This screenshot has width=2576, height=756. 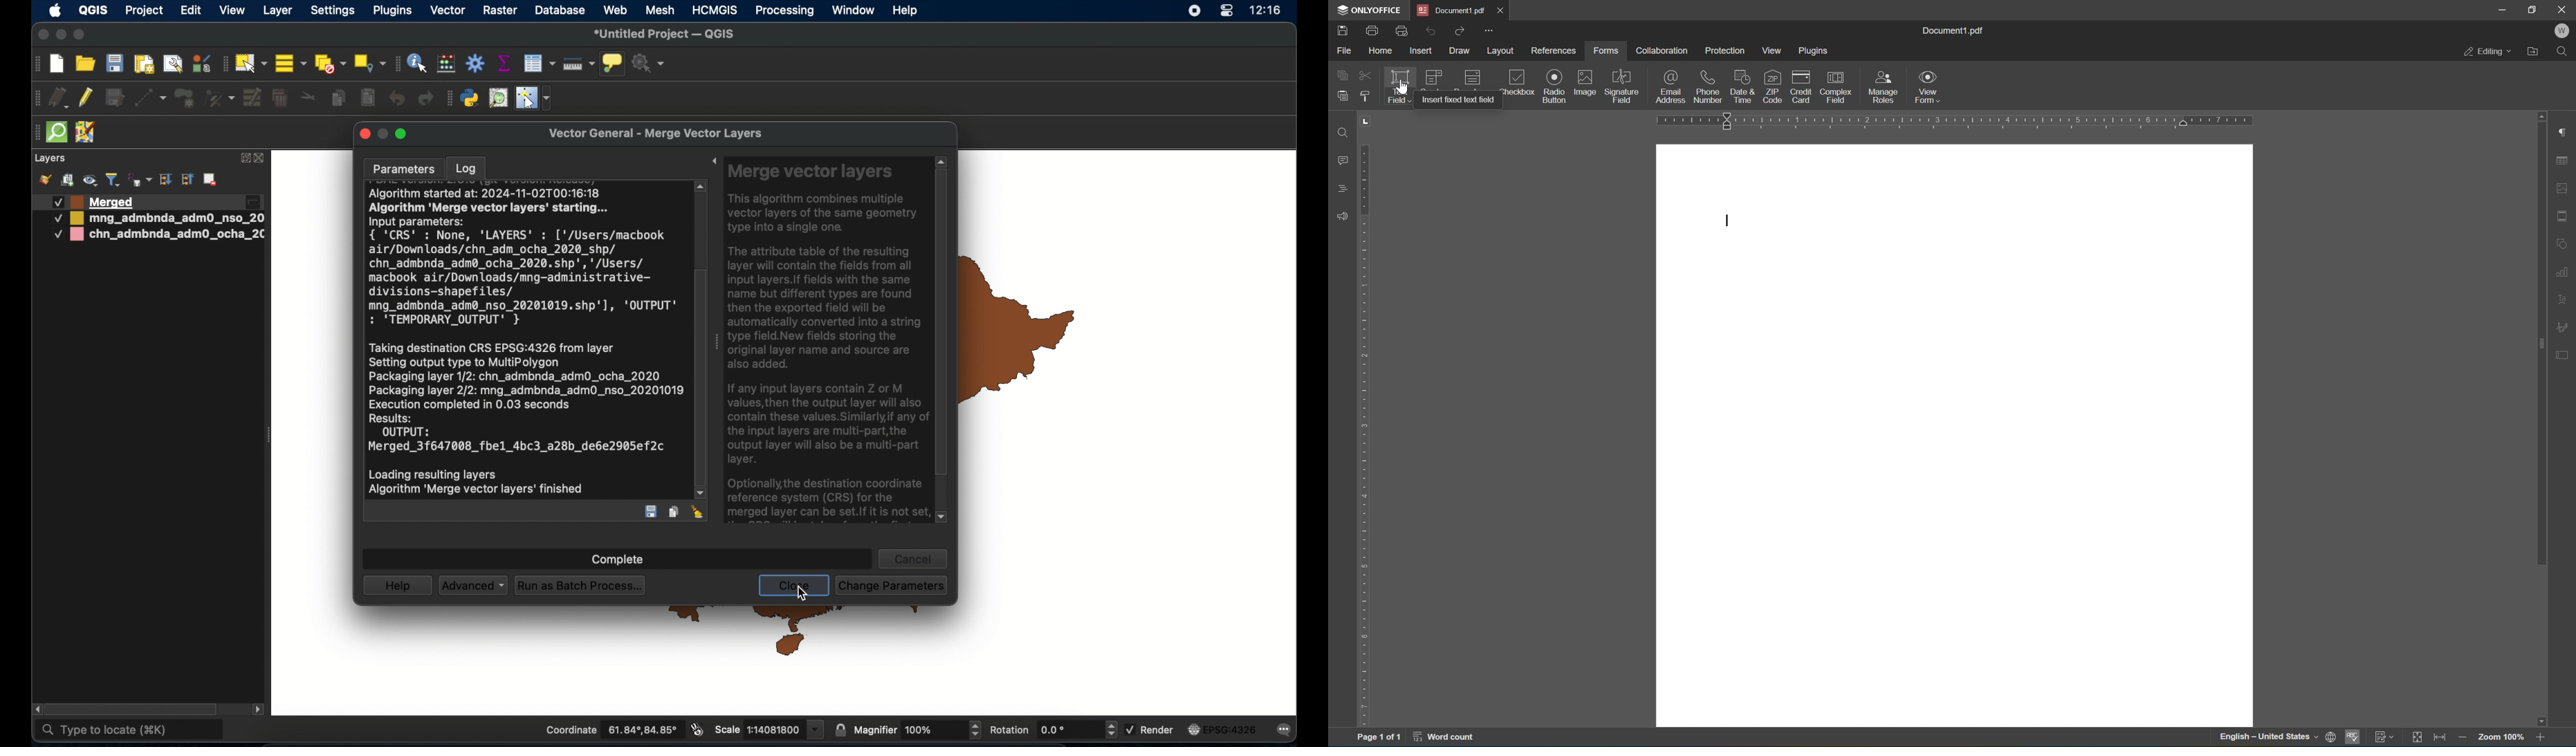 I want to click on spell checking, so click(x=2354, y=738).